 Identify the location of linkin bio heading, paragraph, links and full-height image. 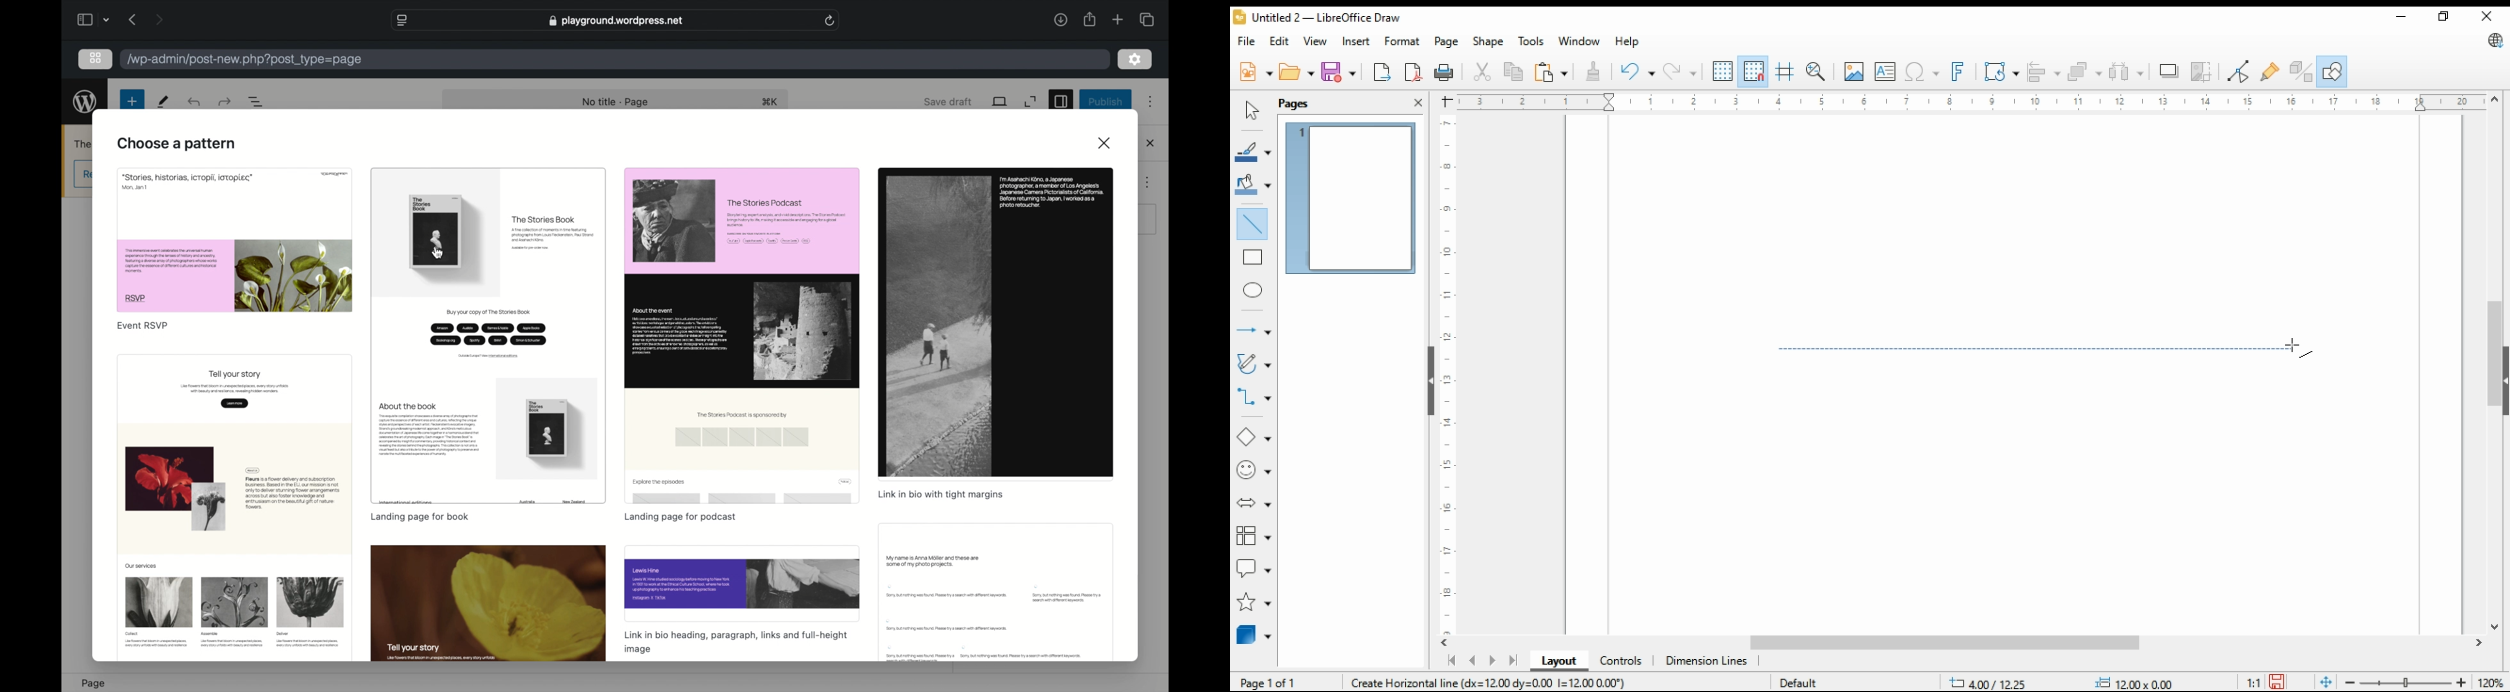
(738, 643).